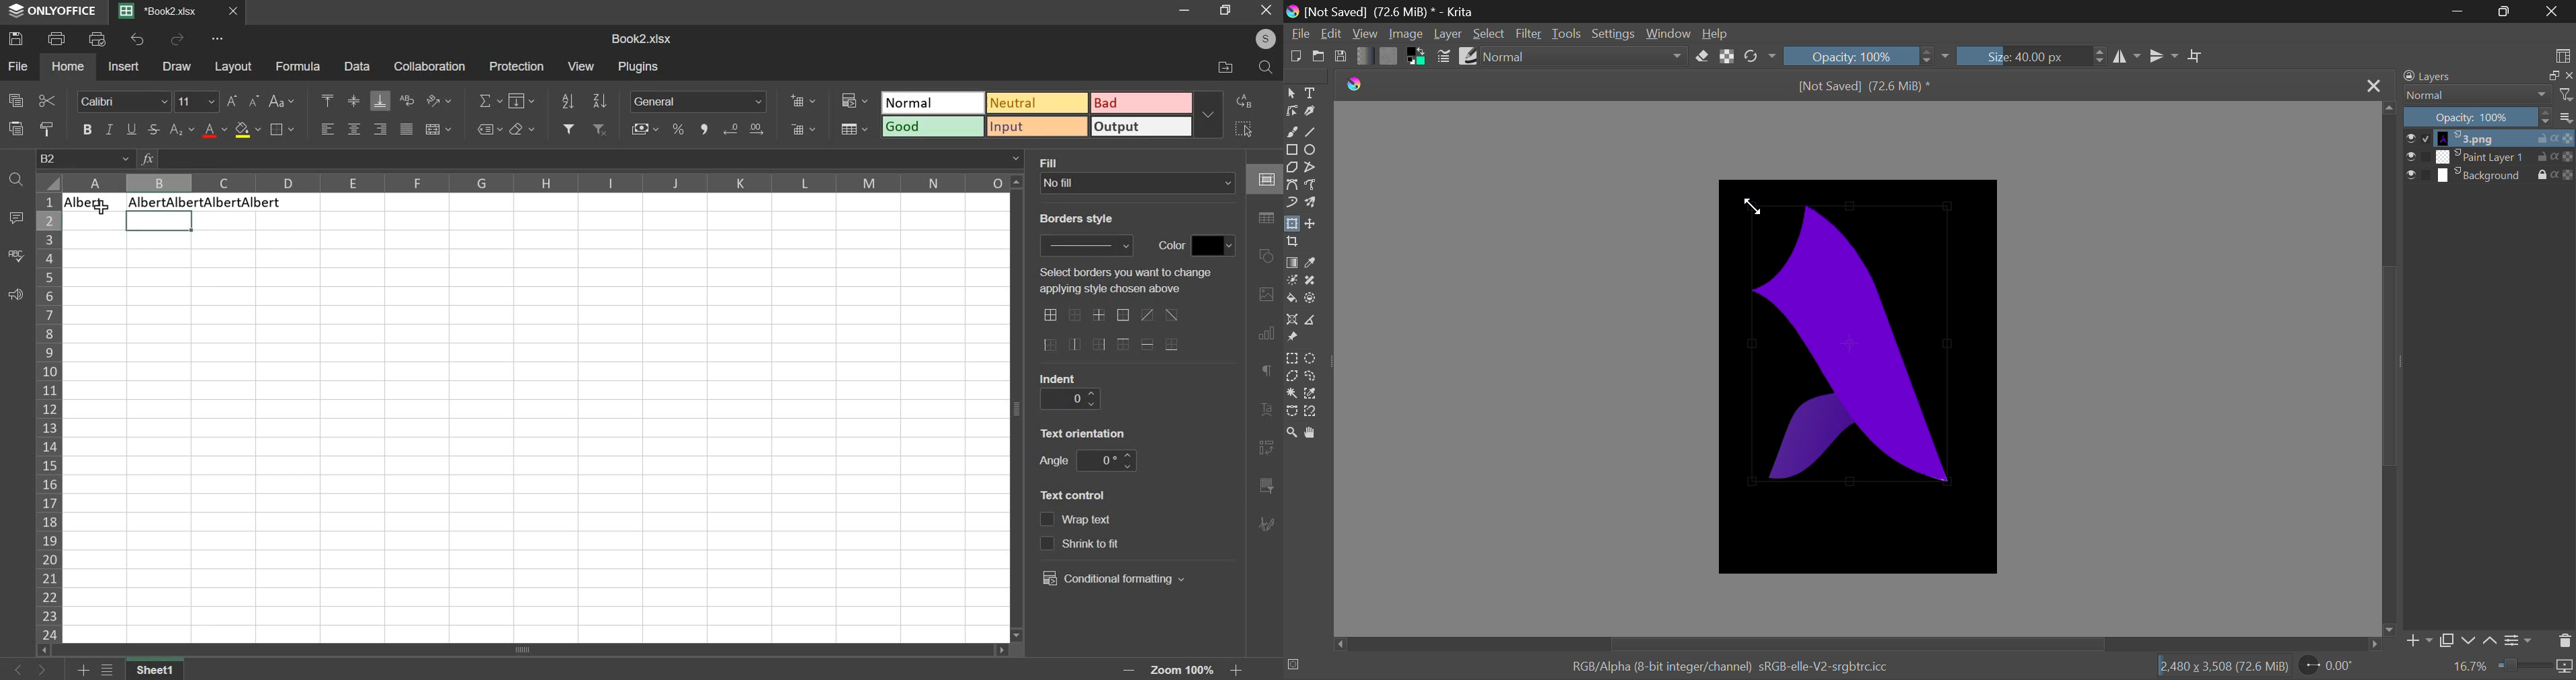  What do you see at coordinates (1333, 34) in the screenshot?
I see `Edit` at bounding box center [1333, 34].